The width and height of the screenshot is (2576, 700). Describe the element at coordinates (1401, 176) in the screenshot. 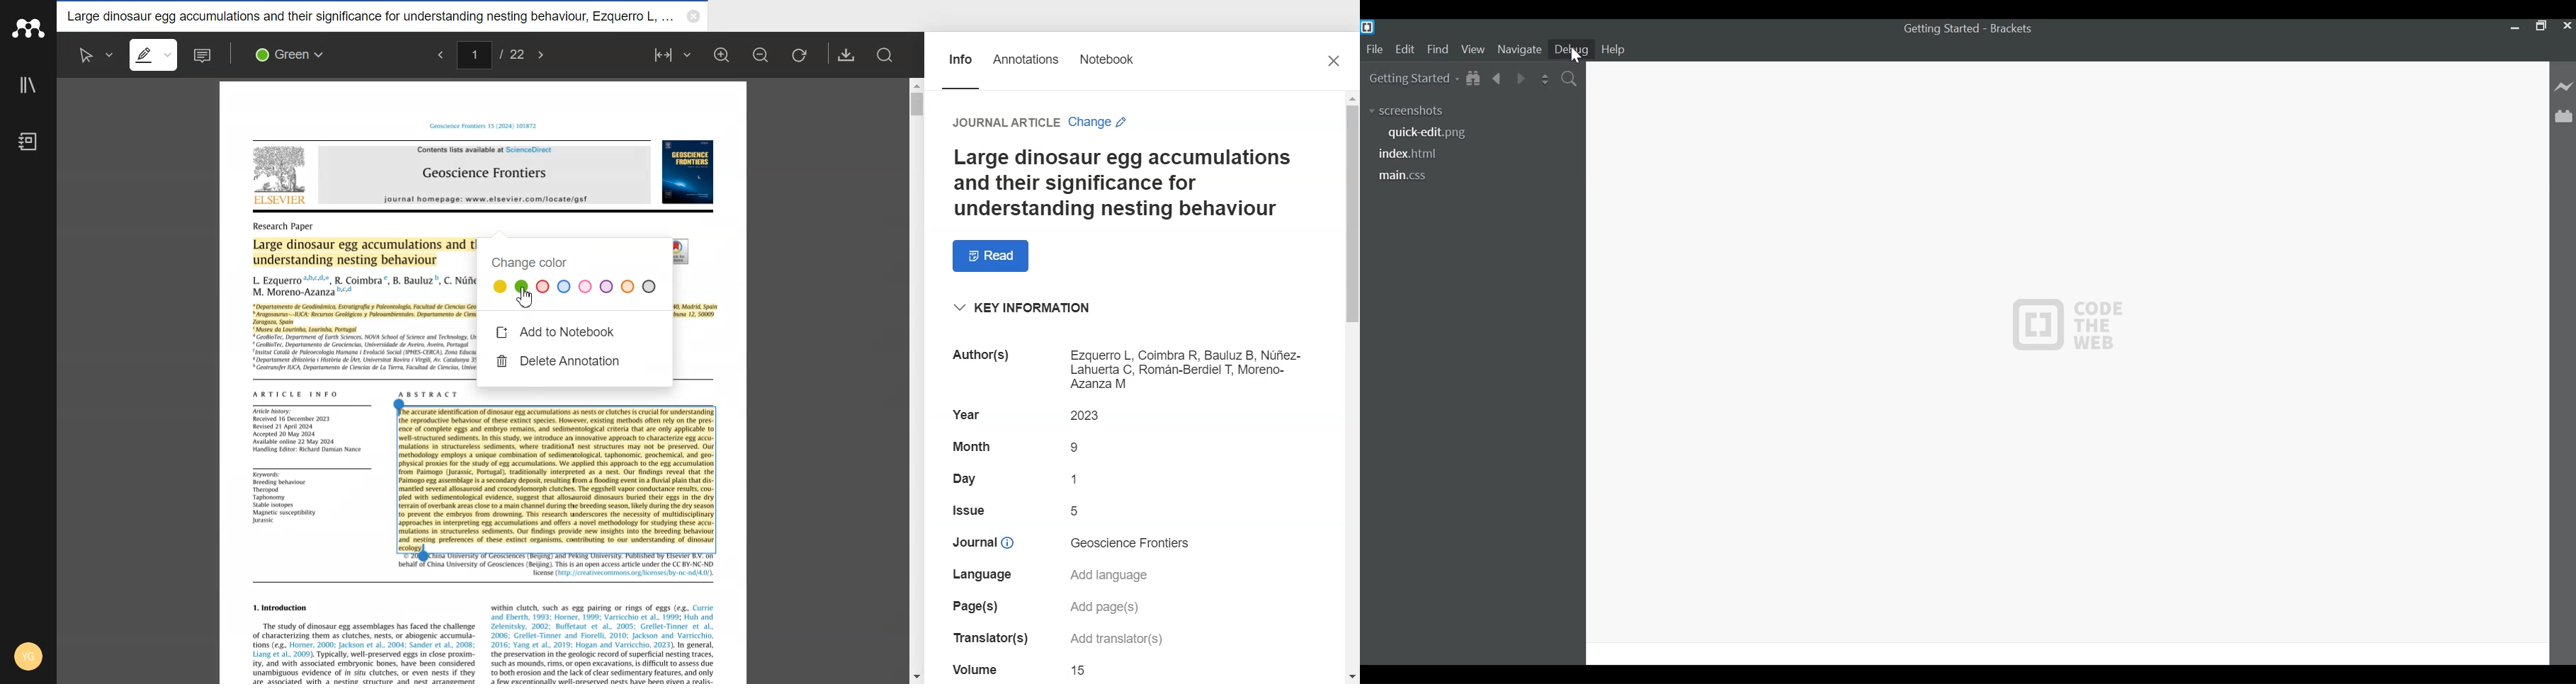

I see `main.css` at that location.